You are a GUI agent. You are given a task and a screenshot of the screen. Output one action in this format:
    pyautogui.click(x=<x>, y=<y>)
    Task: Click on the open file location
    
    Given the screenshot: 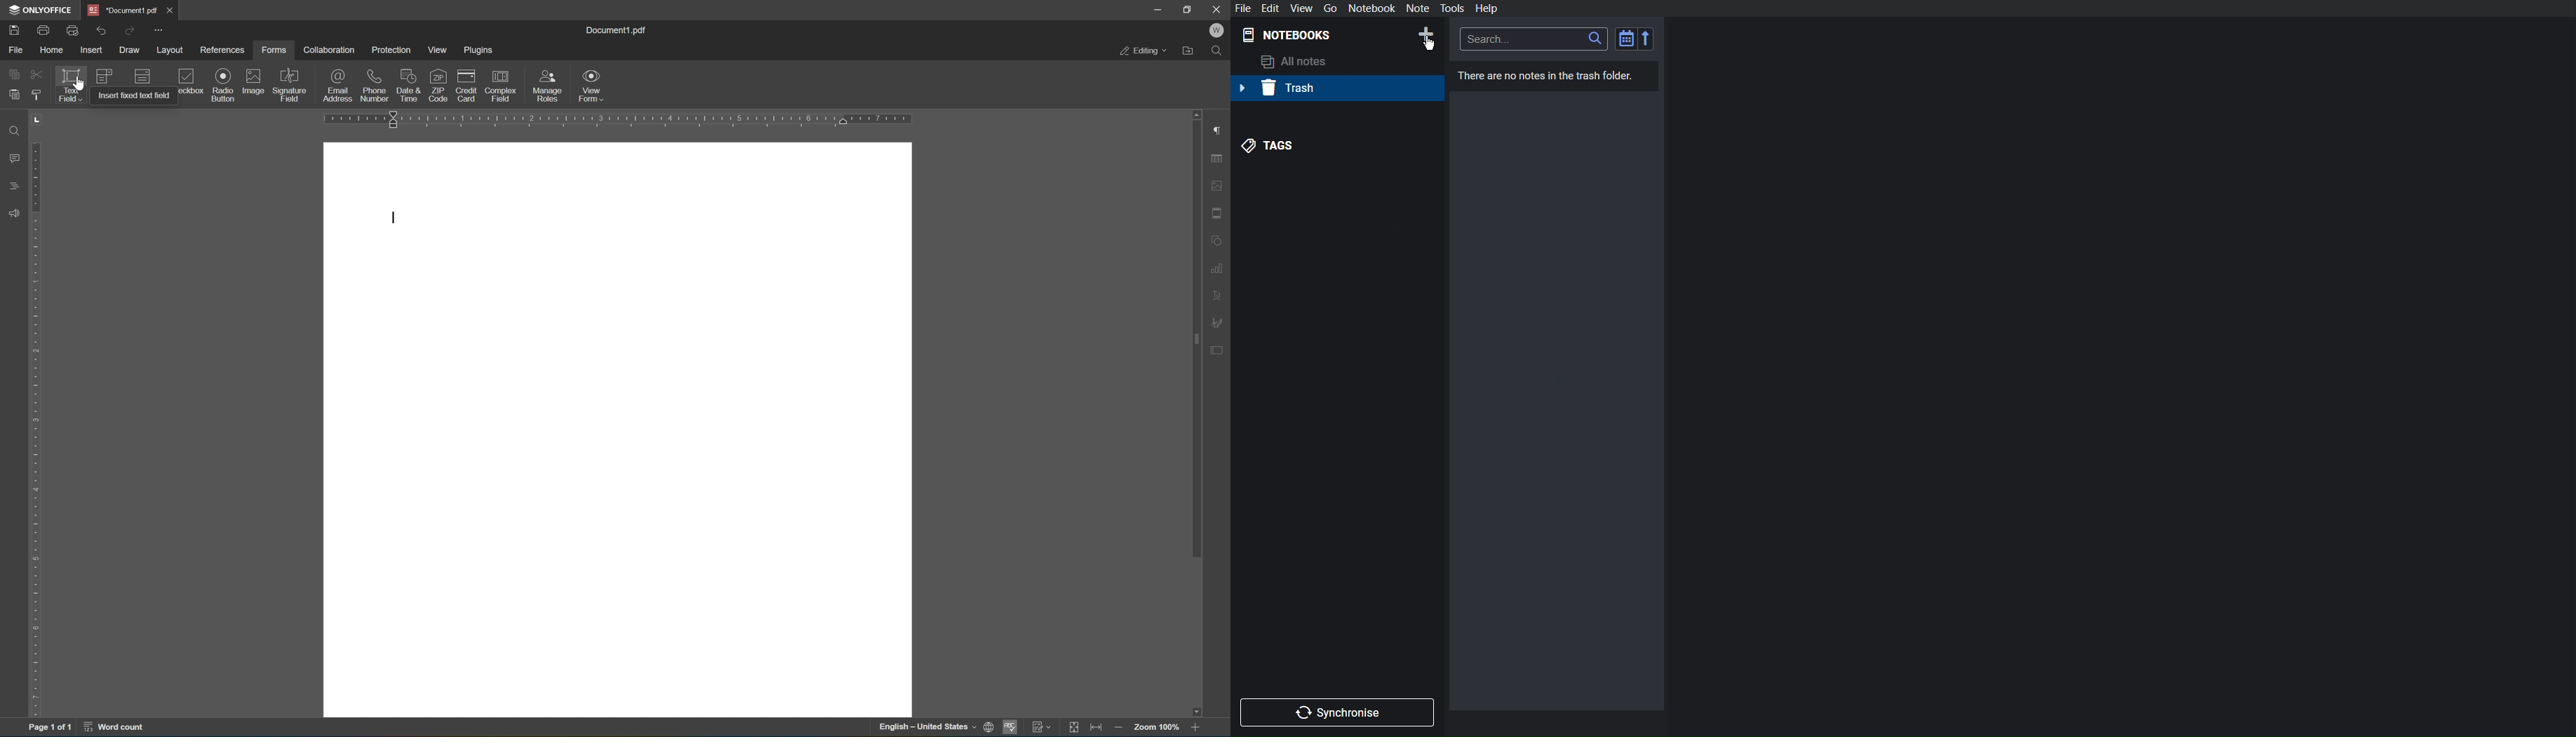 What is the action you would take?
    pyautogui.click(x=1190, y=51)
    